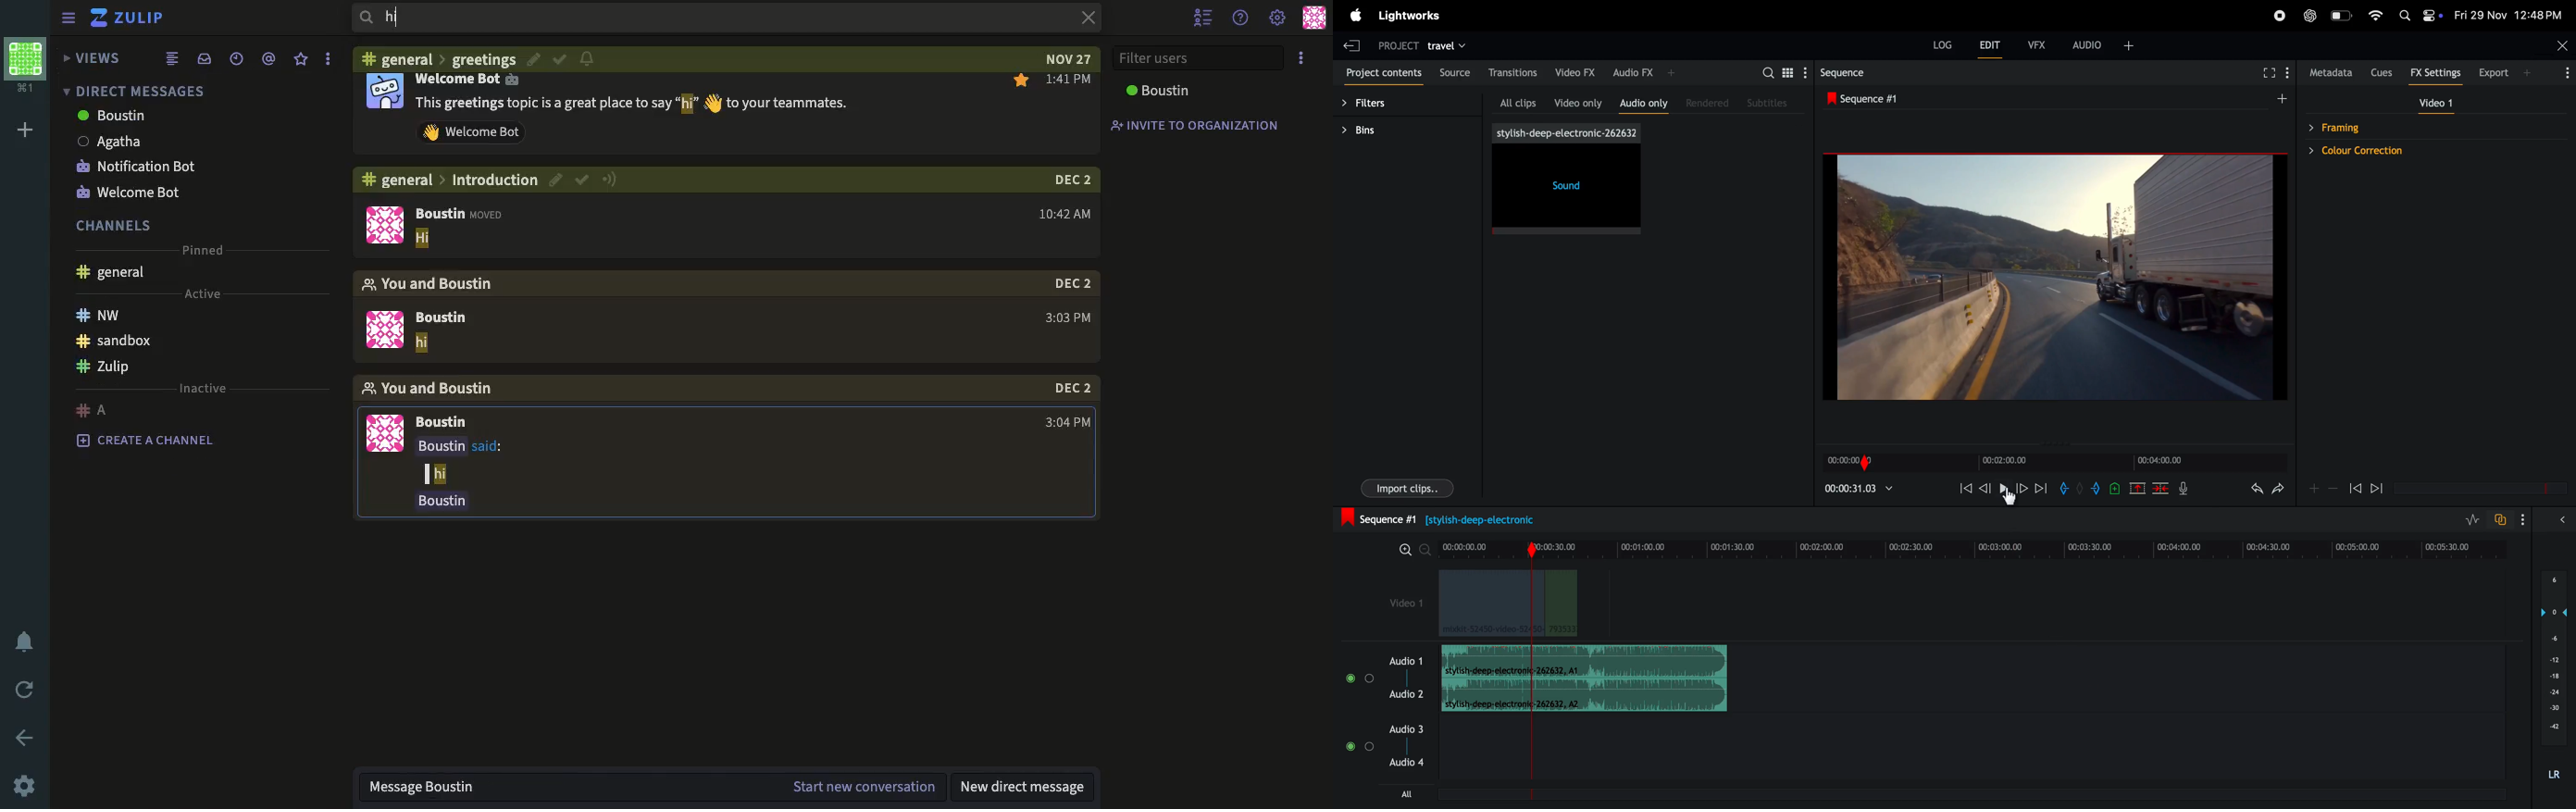 The width and height of the screenshot is (2576, 812). What do you see at coordinates (413, 20) in the screenshot?
I see `search for hi` at bounding box center [413, 20].